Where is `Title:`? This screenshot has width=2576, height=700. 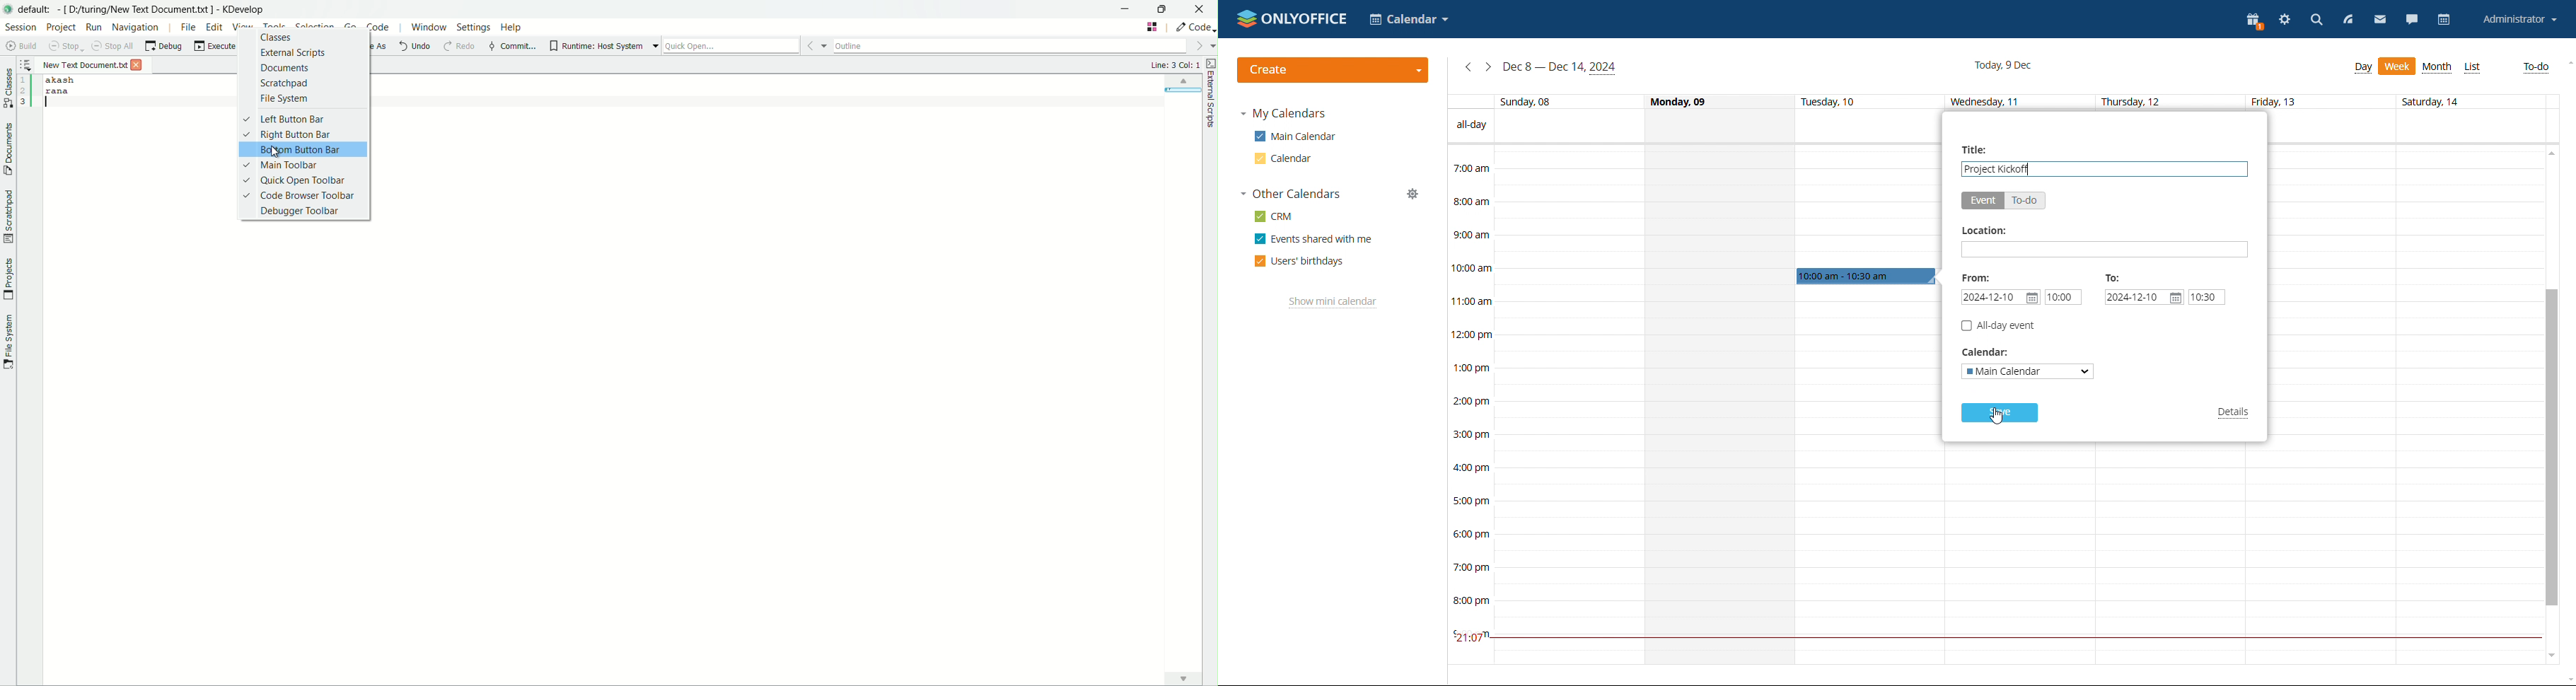 Title: is located at coordinates (1978, 149).